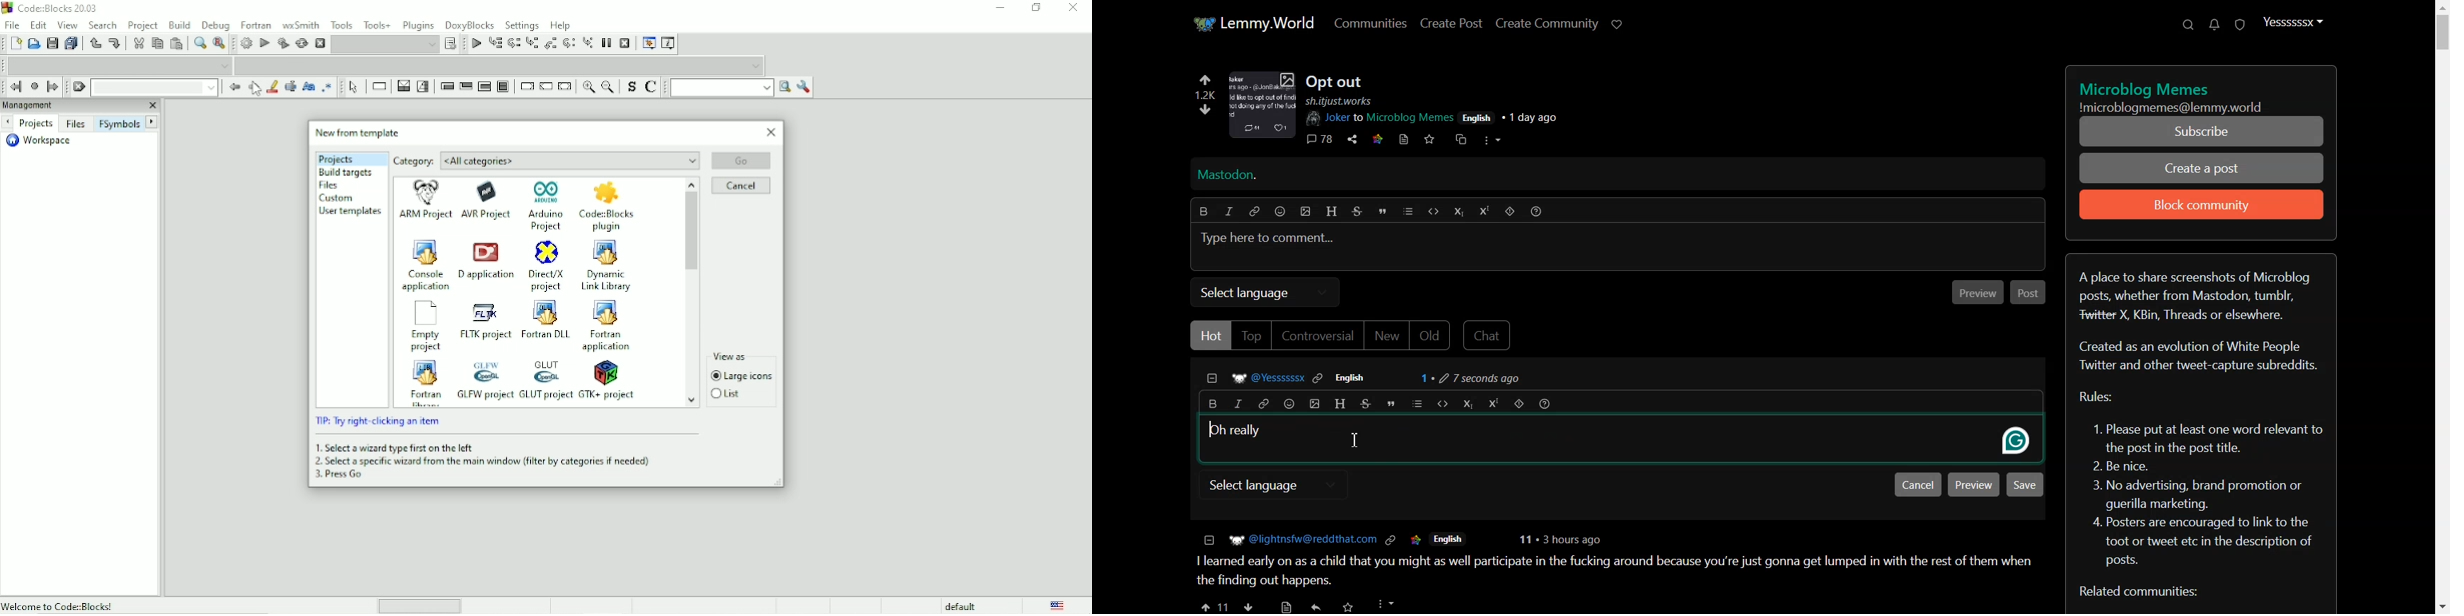 This screenshot has width=2464, height=616. Describe the element at coordinates (338, 198) in the screenshot. I see `Custom` at that location.